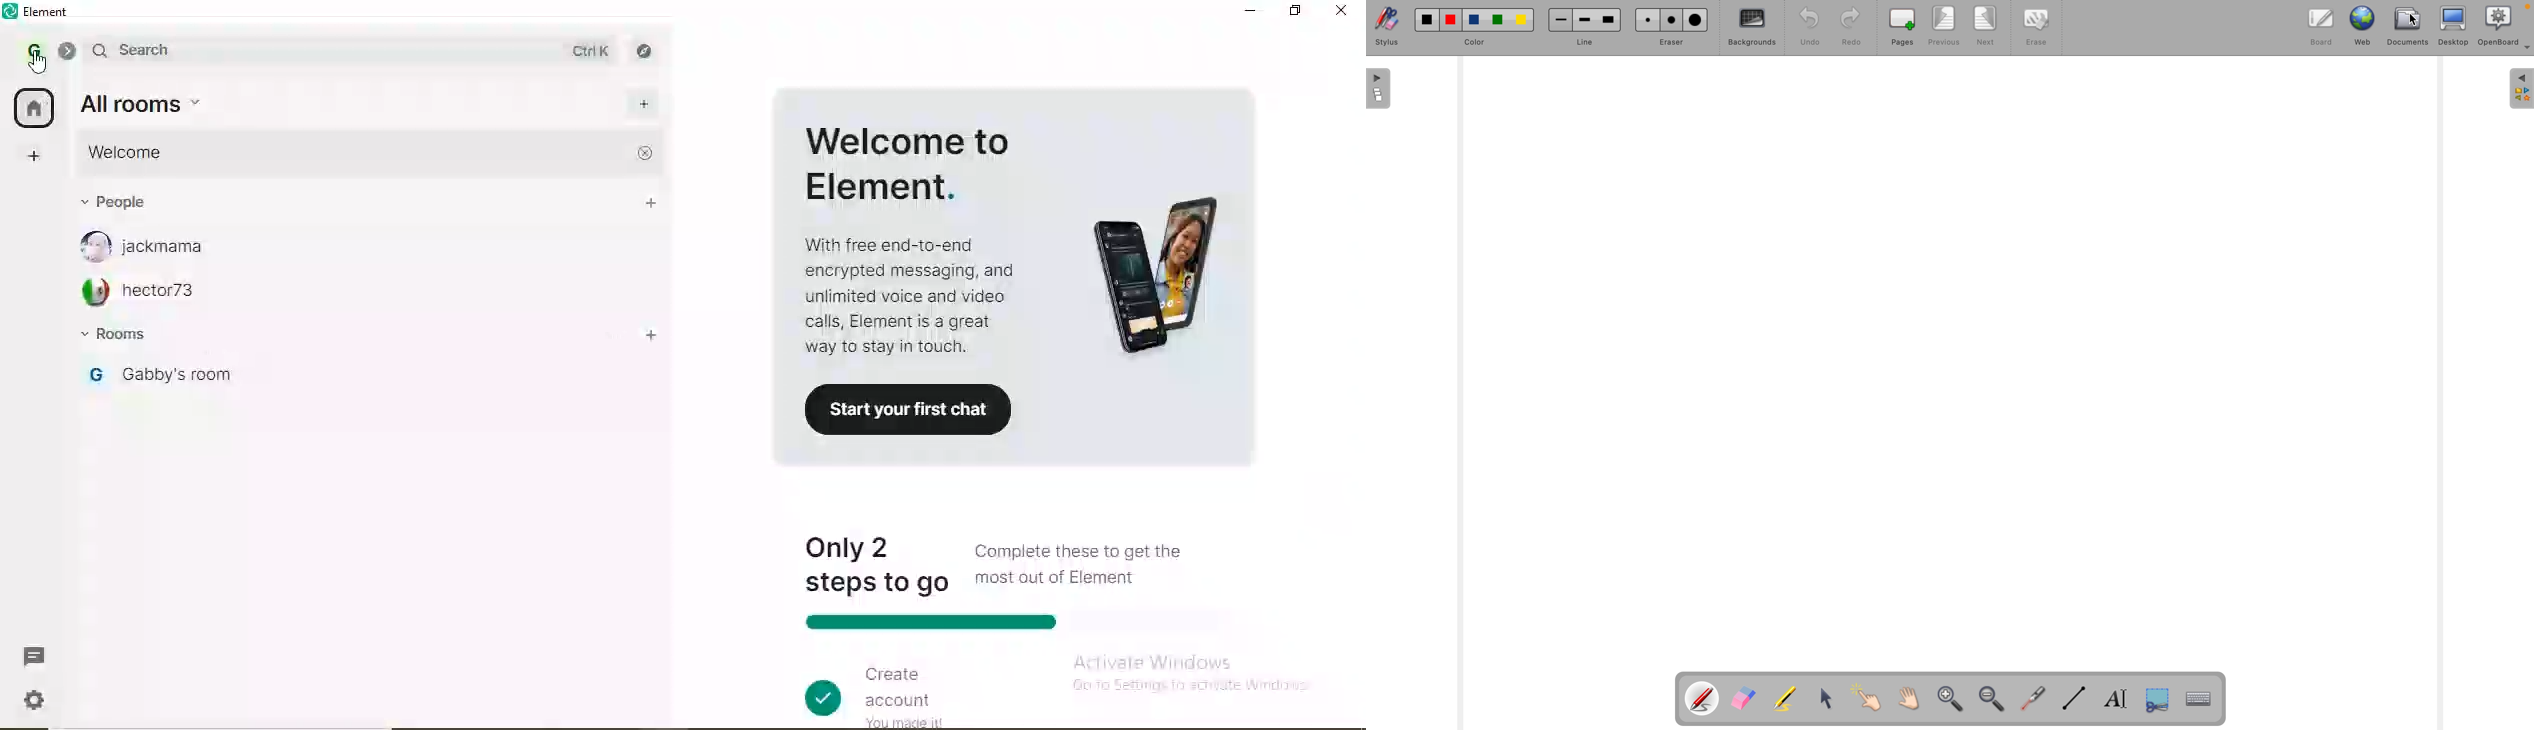 The width and height of the screenshot is (2548, 756). What do you see at coordinates (1296, 12) in the screenshot?
I see `restore` at bounding box center [1296, 12].